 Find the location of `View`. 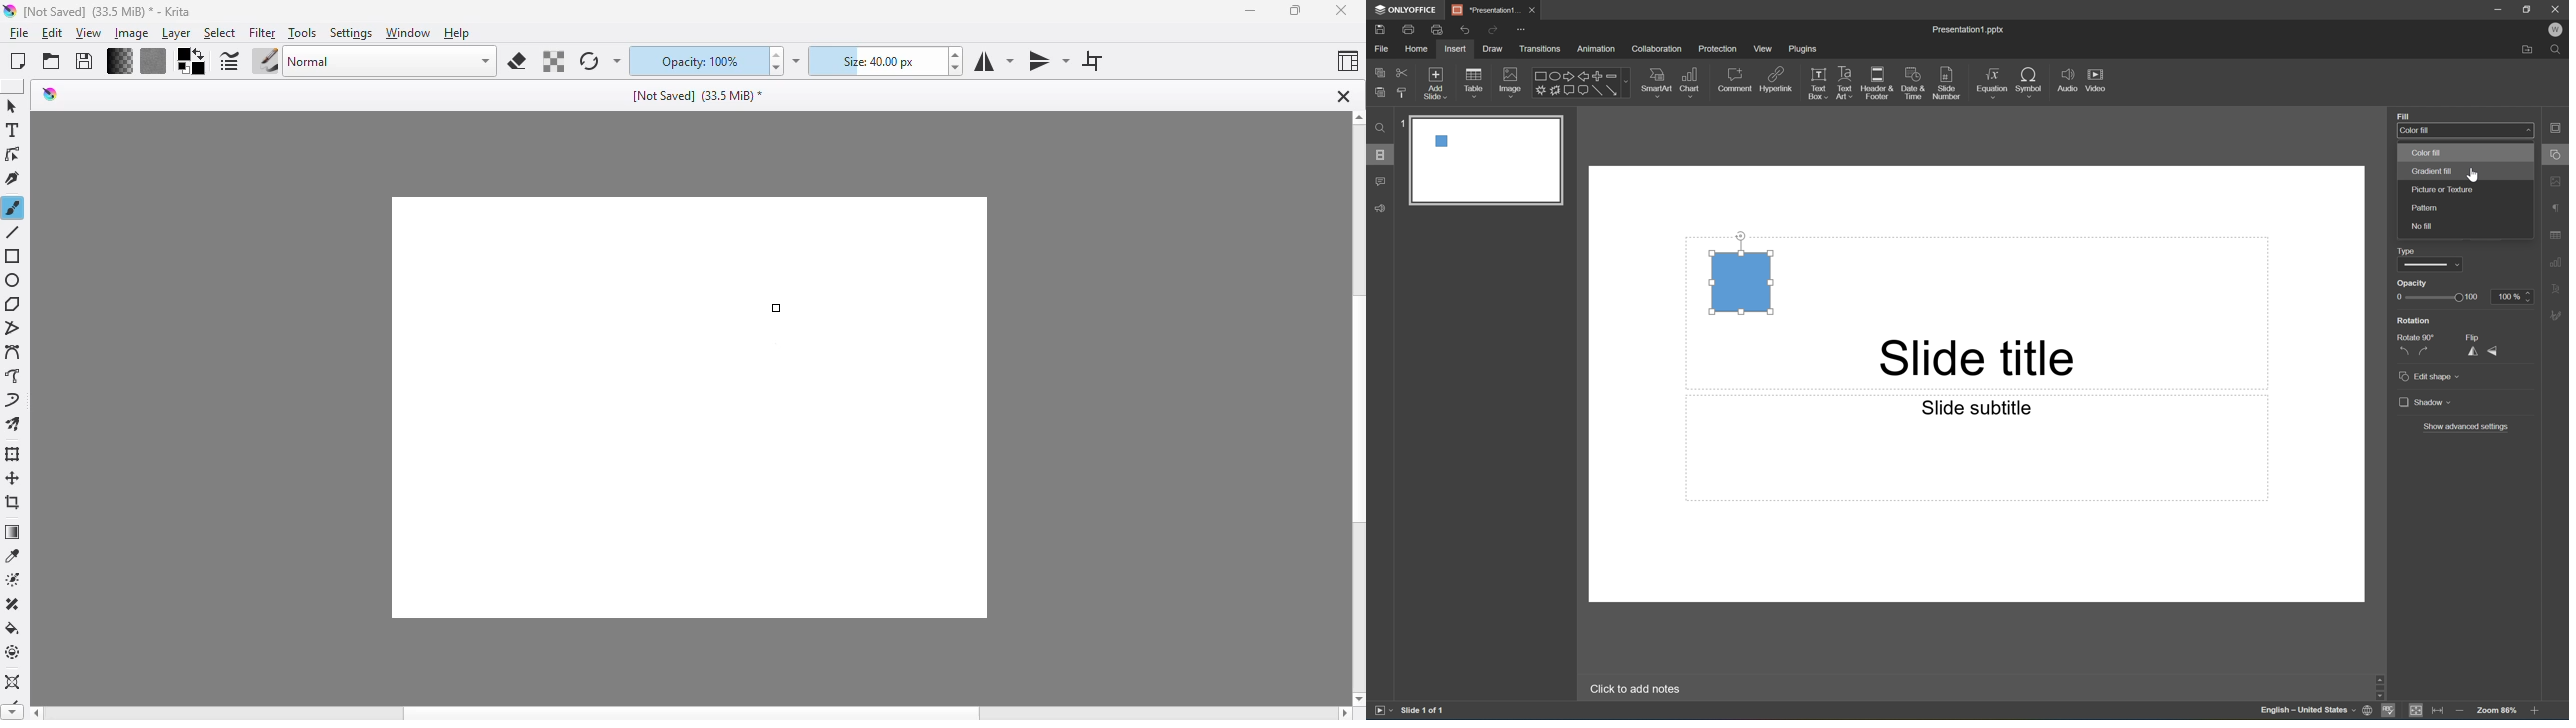

View is located at coordinates (1763, 48).